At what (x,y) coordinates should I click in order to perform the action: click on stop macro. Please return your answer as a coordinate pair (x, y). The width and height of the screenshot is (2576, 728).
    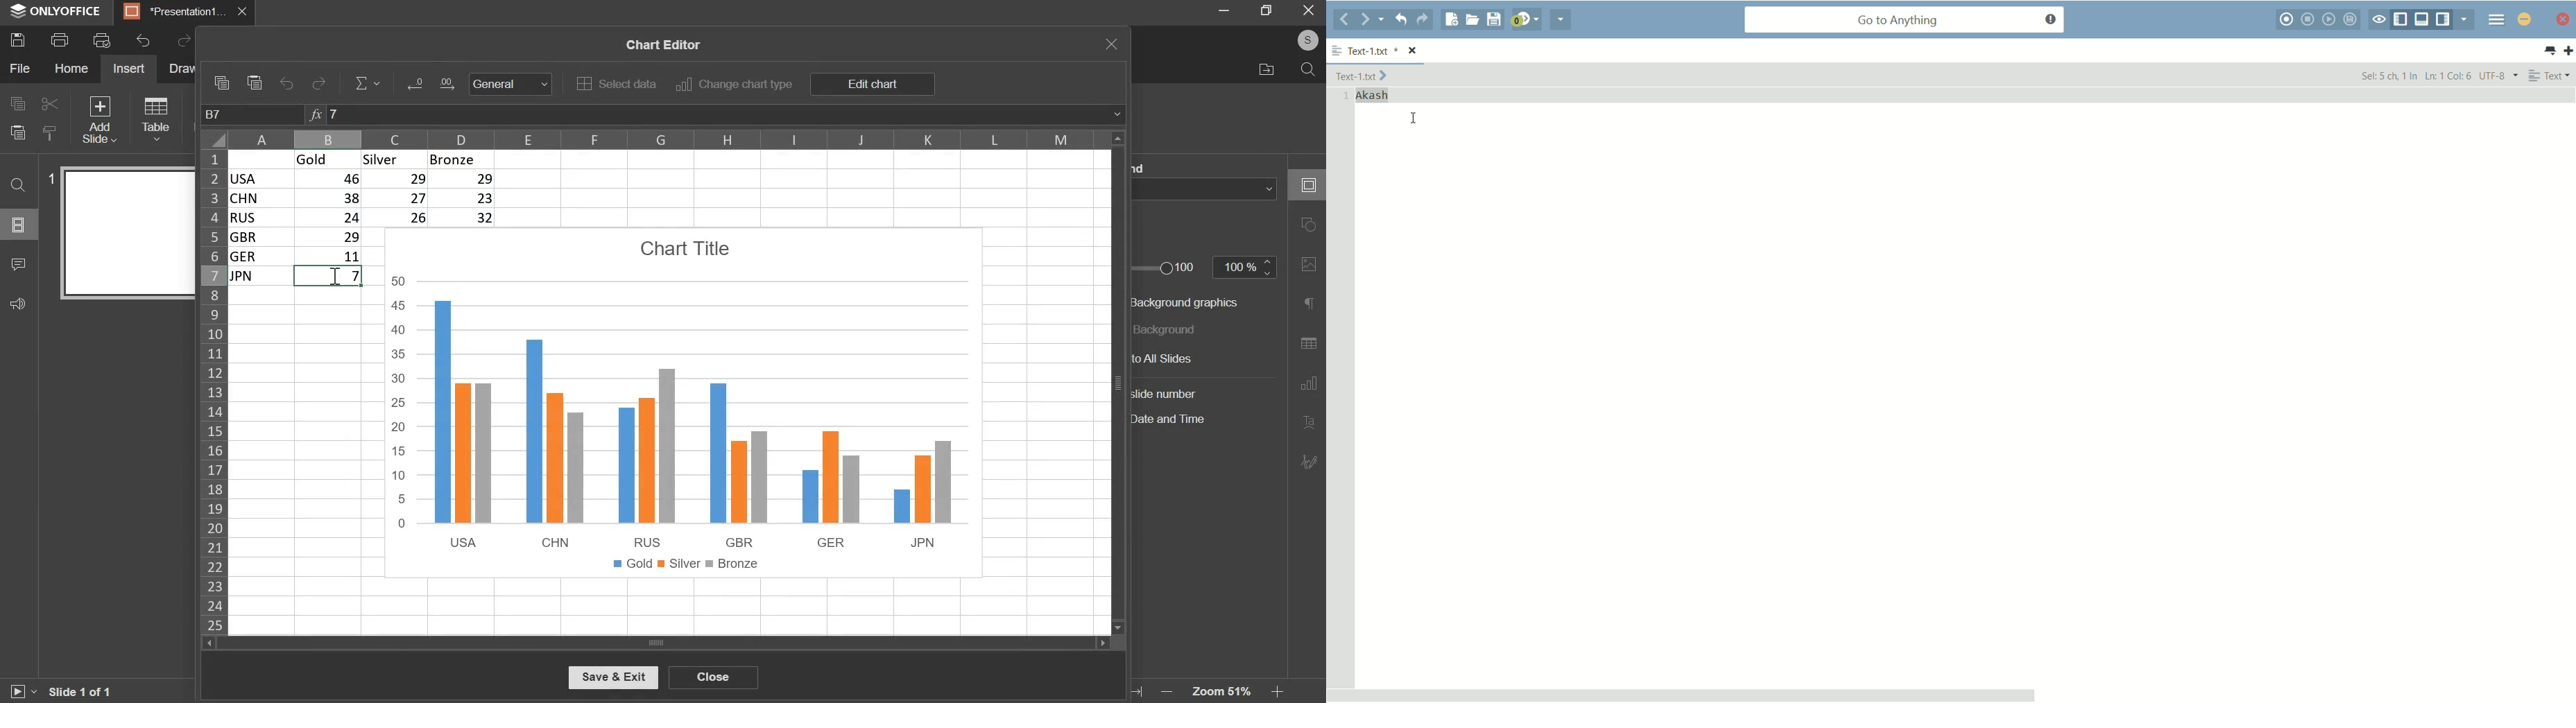
    Looking at the image, I should click on (2309, 19).